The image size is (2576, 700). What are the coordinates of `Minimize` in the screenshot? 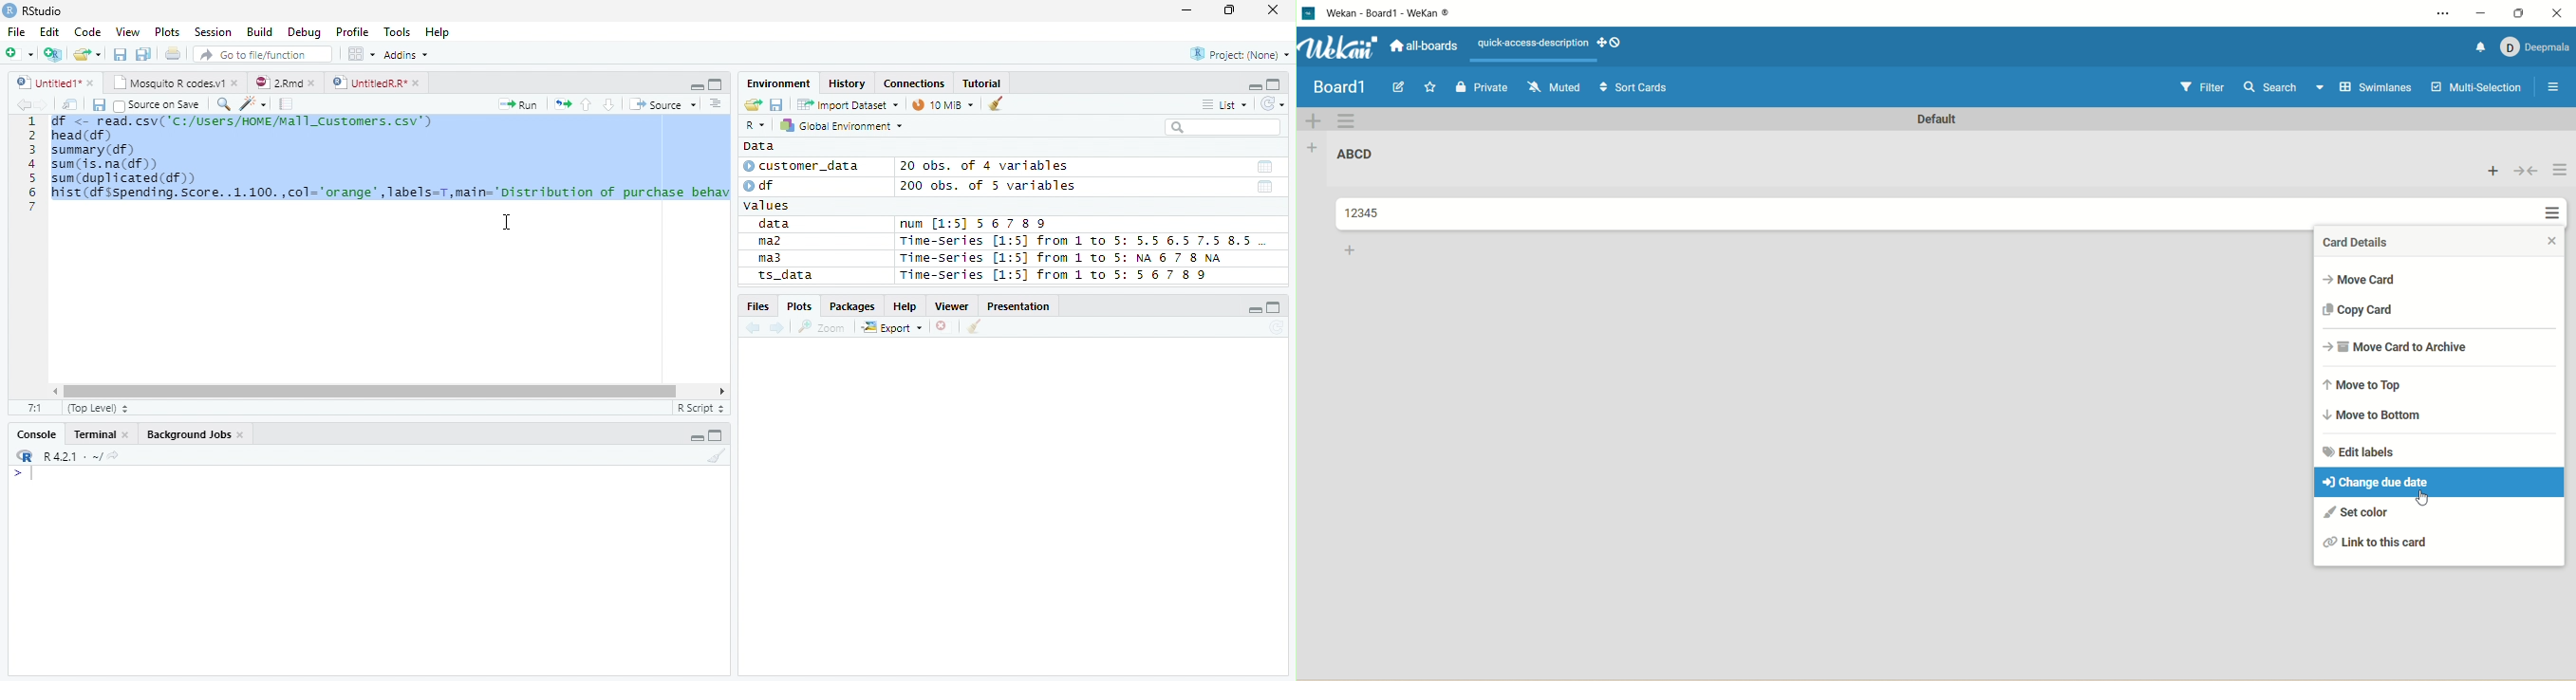 It's located at (698, 435).